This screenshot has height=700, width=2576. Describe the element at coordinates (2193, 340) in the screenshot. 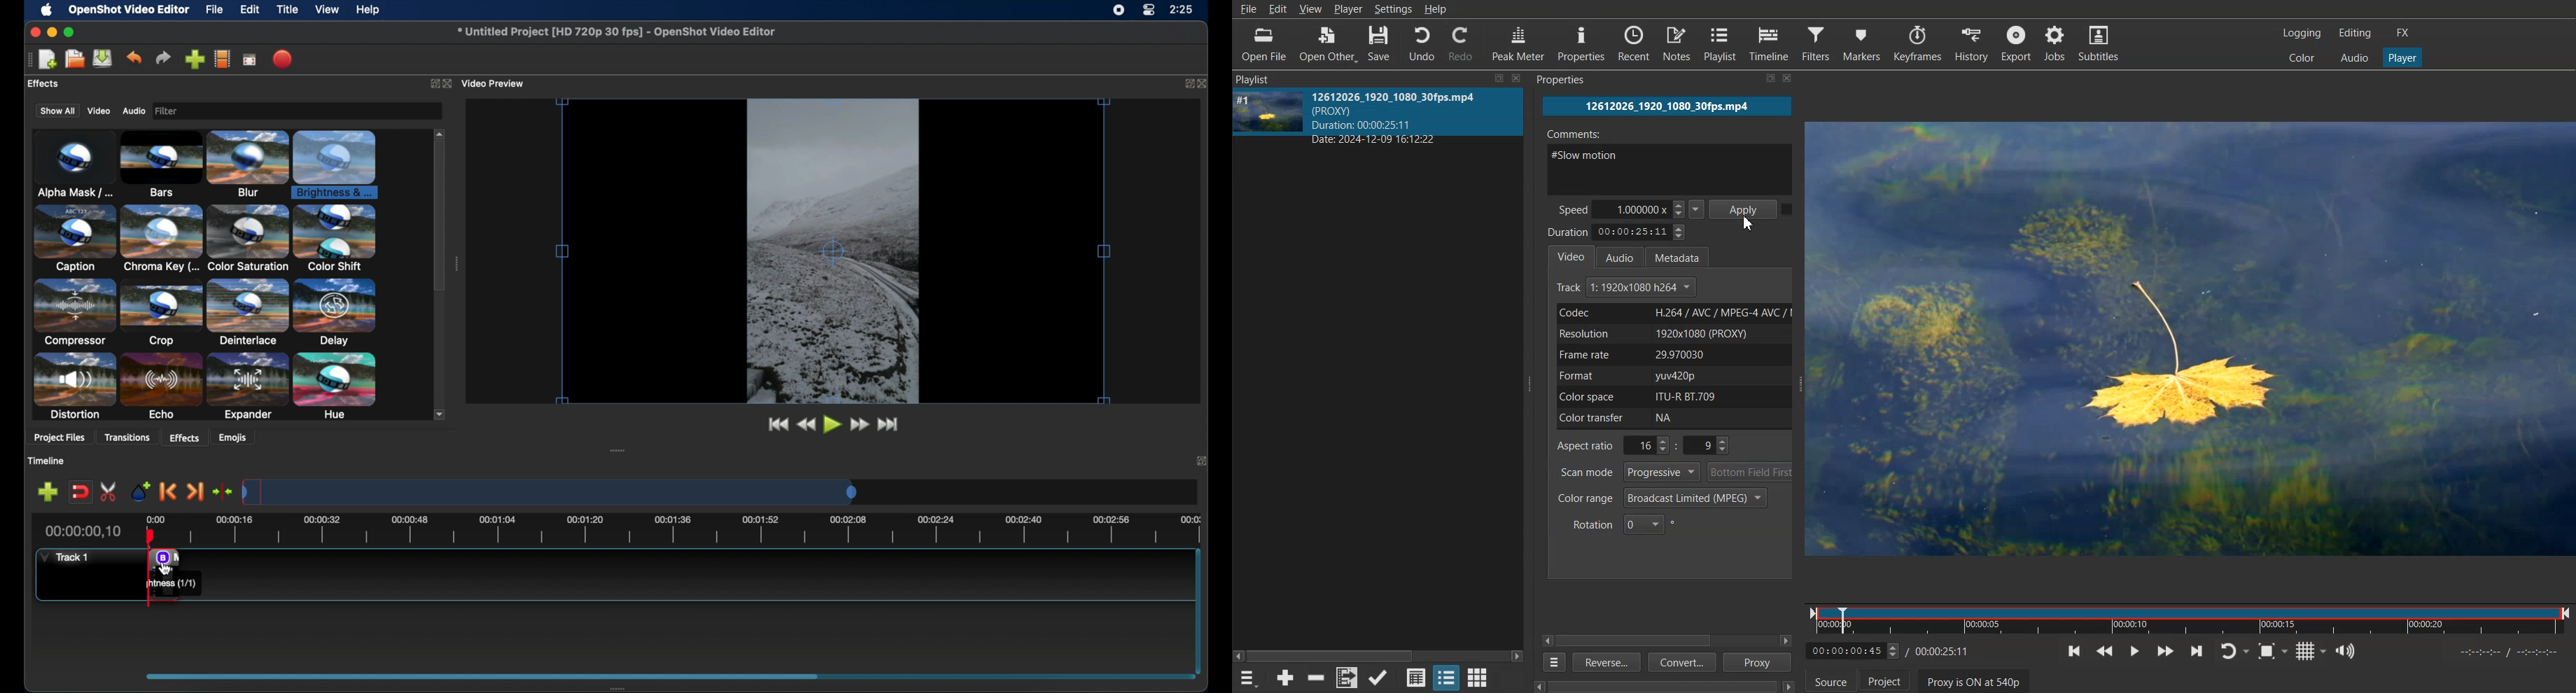

I see `Preview` at that location.